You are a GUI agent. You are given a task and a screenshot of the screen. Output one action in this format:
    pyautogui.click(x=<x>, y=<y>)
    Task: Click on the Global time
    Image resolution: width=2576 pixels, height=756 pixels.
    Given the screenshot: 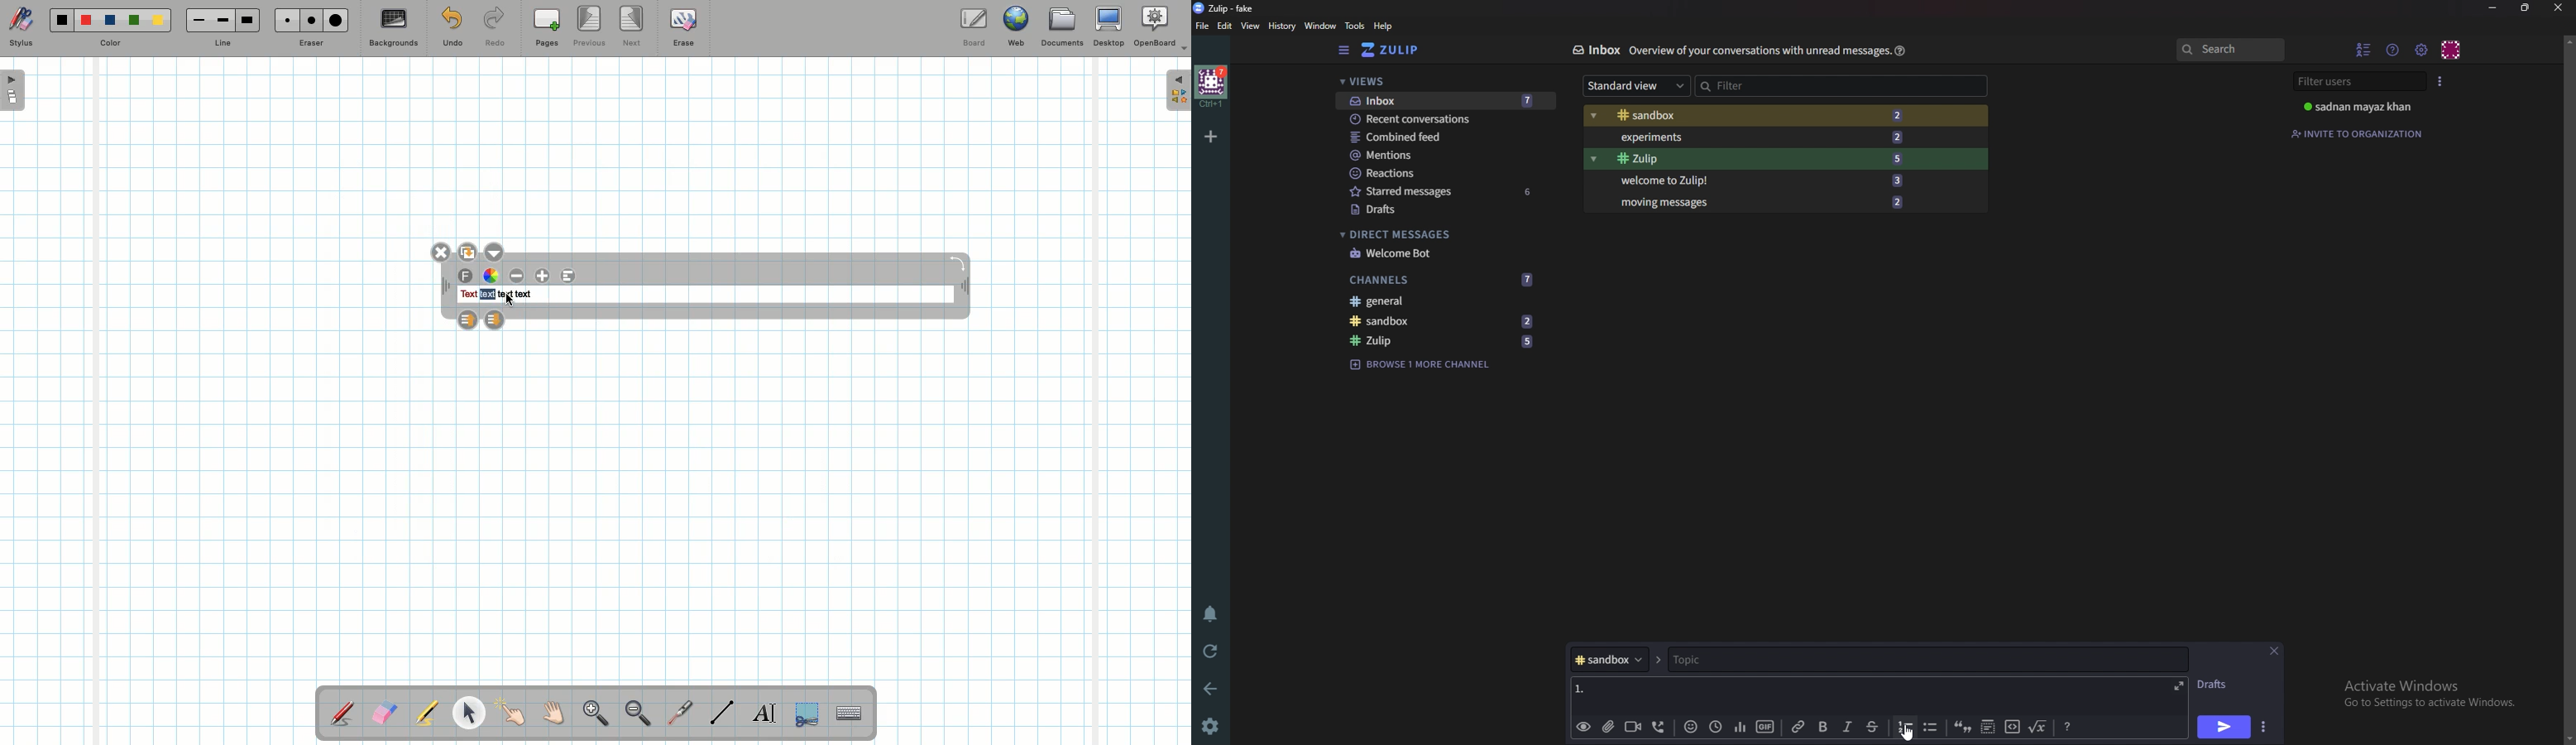 What is the action you would take?
    pyautogui.click(x=1714, y=726)
    